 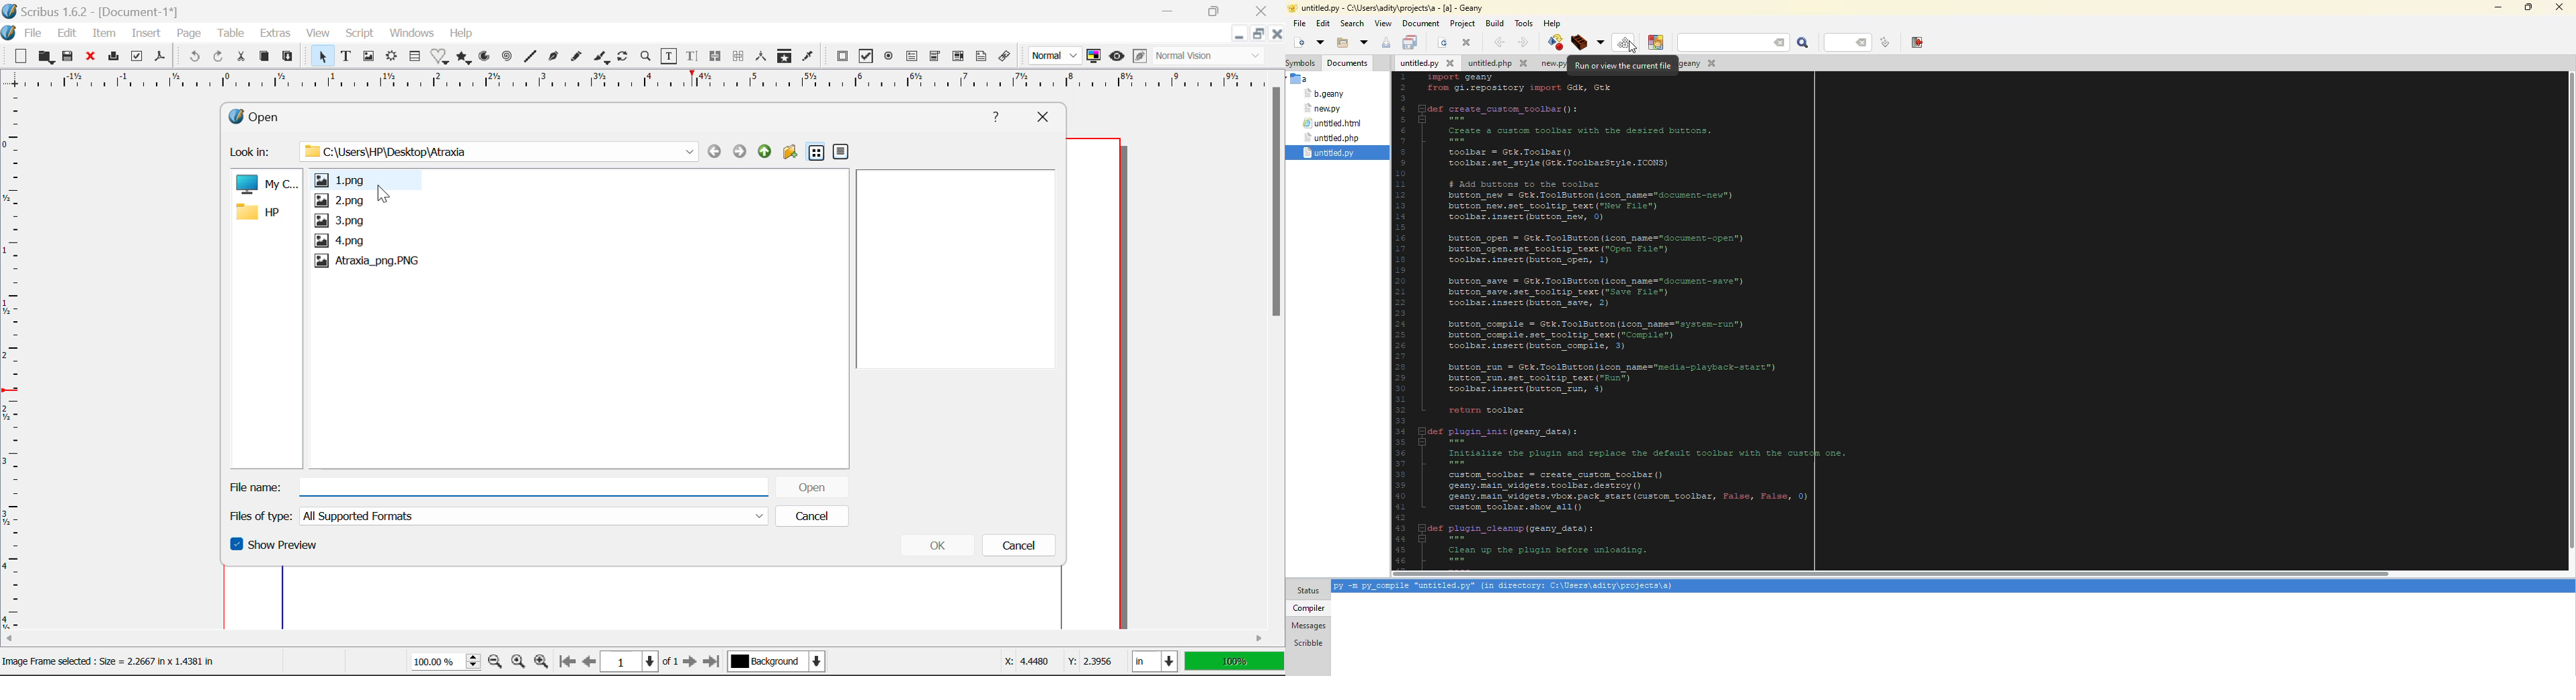 I want to click on Insert, so click(x=145, y=33).